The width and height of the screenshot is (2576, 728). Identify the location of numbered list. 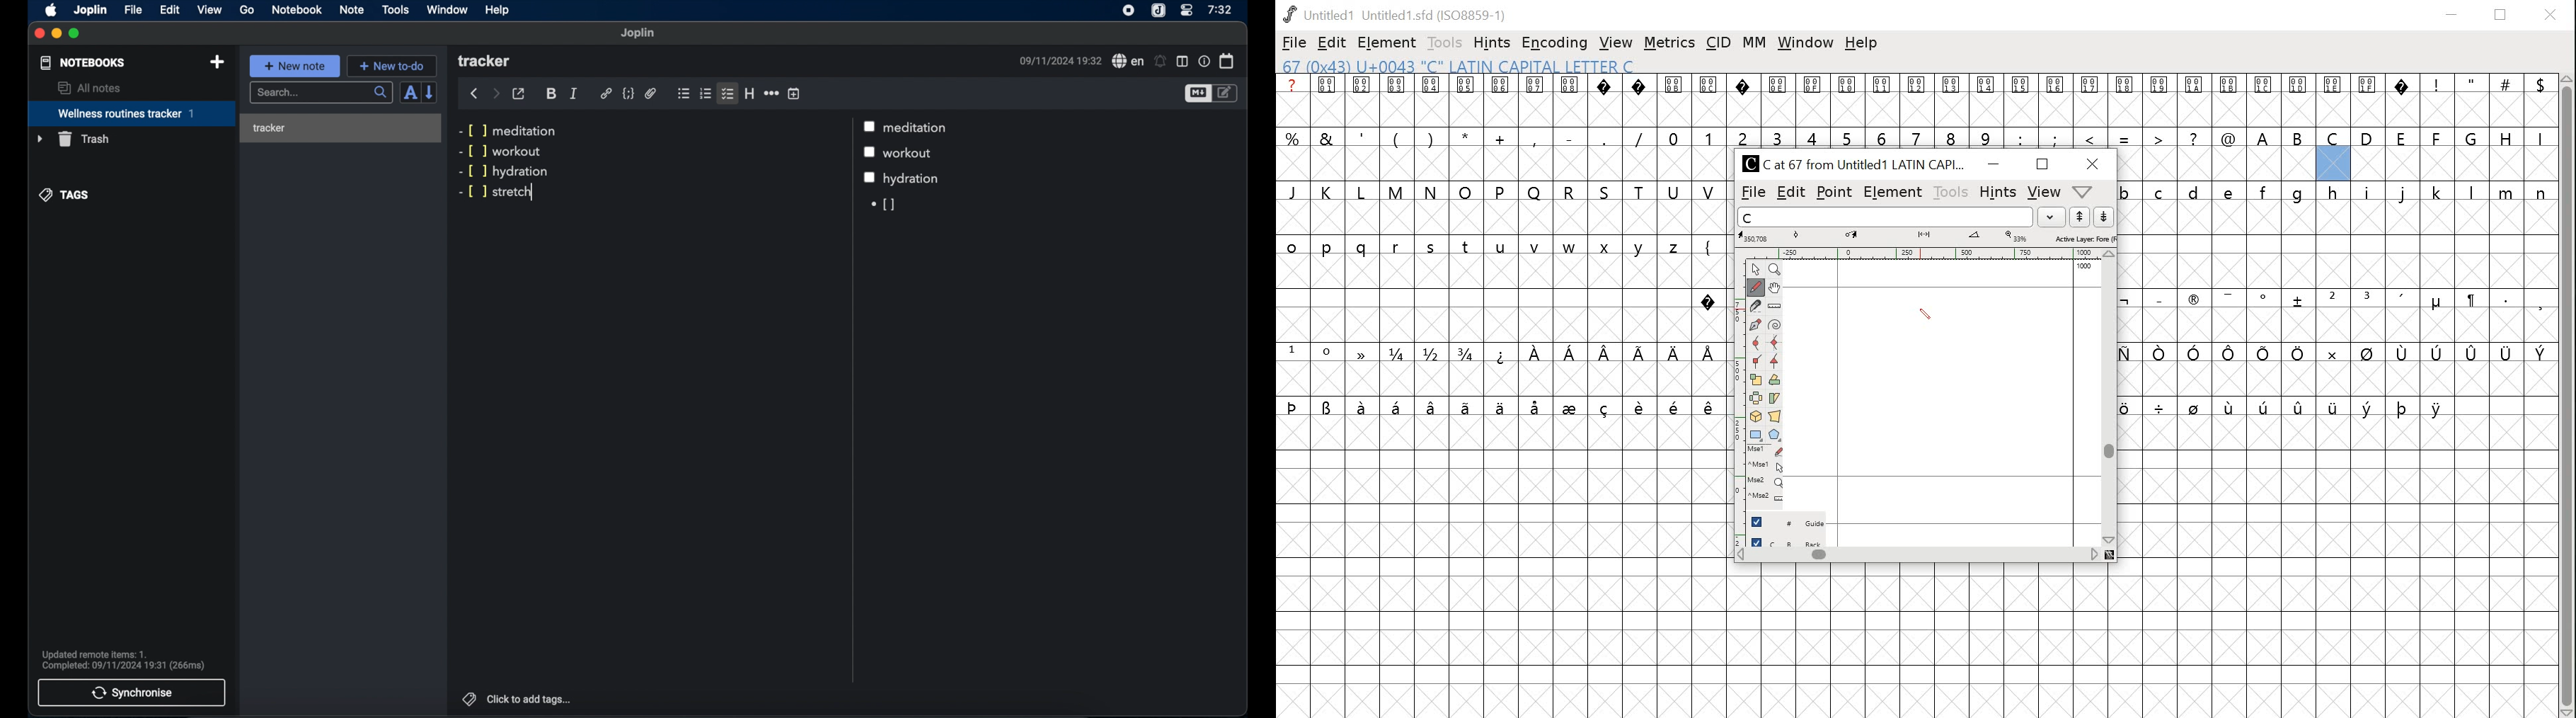
(706, 94).